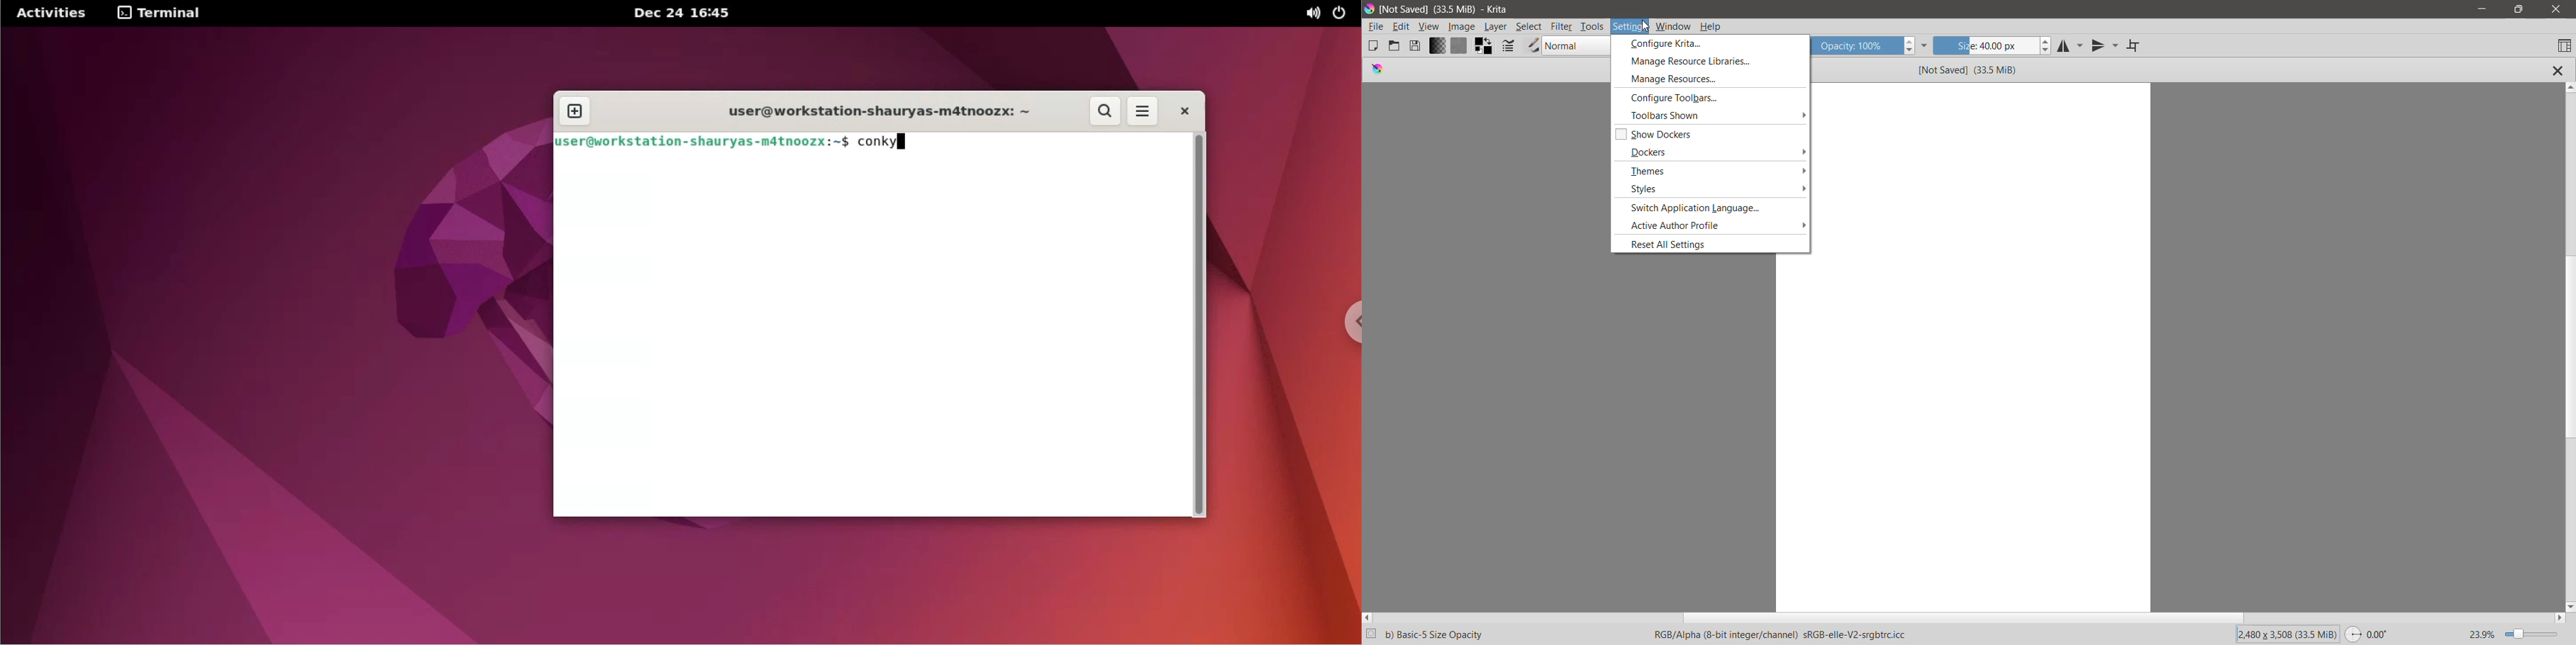 Image resolution: width=2576 pixels, height=672 pixels. I want to click on Vertical Mirror Tool, so click(2105, 47).